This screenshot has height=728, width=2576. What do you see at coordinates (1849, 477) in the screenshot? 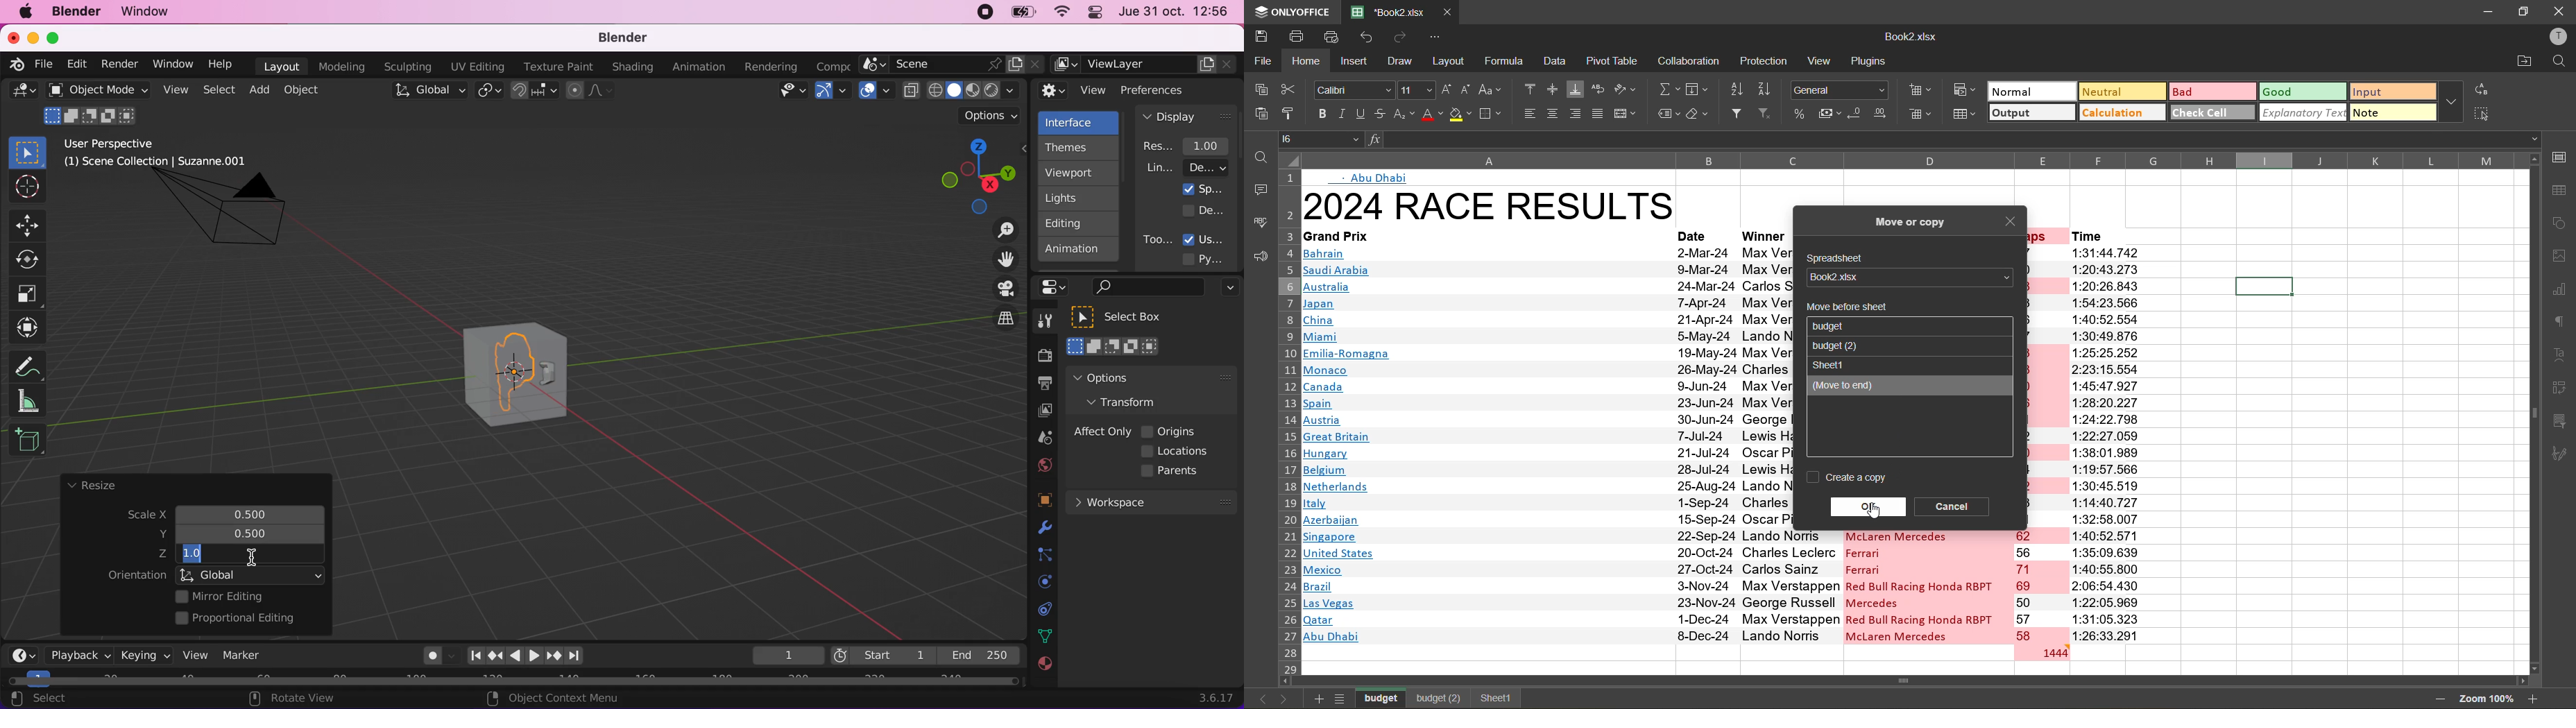
I see `create a copy` at bounding box center [1849, 477].